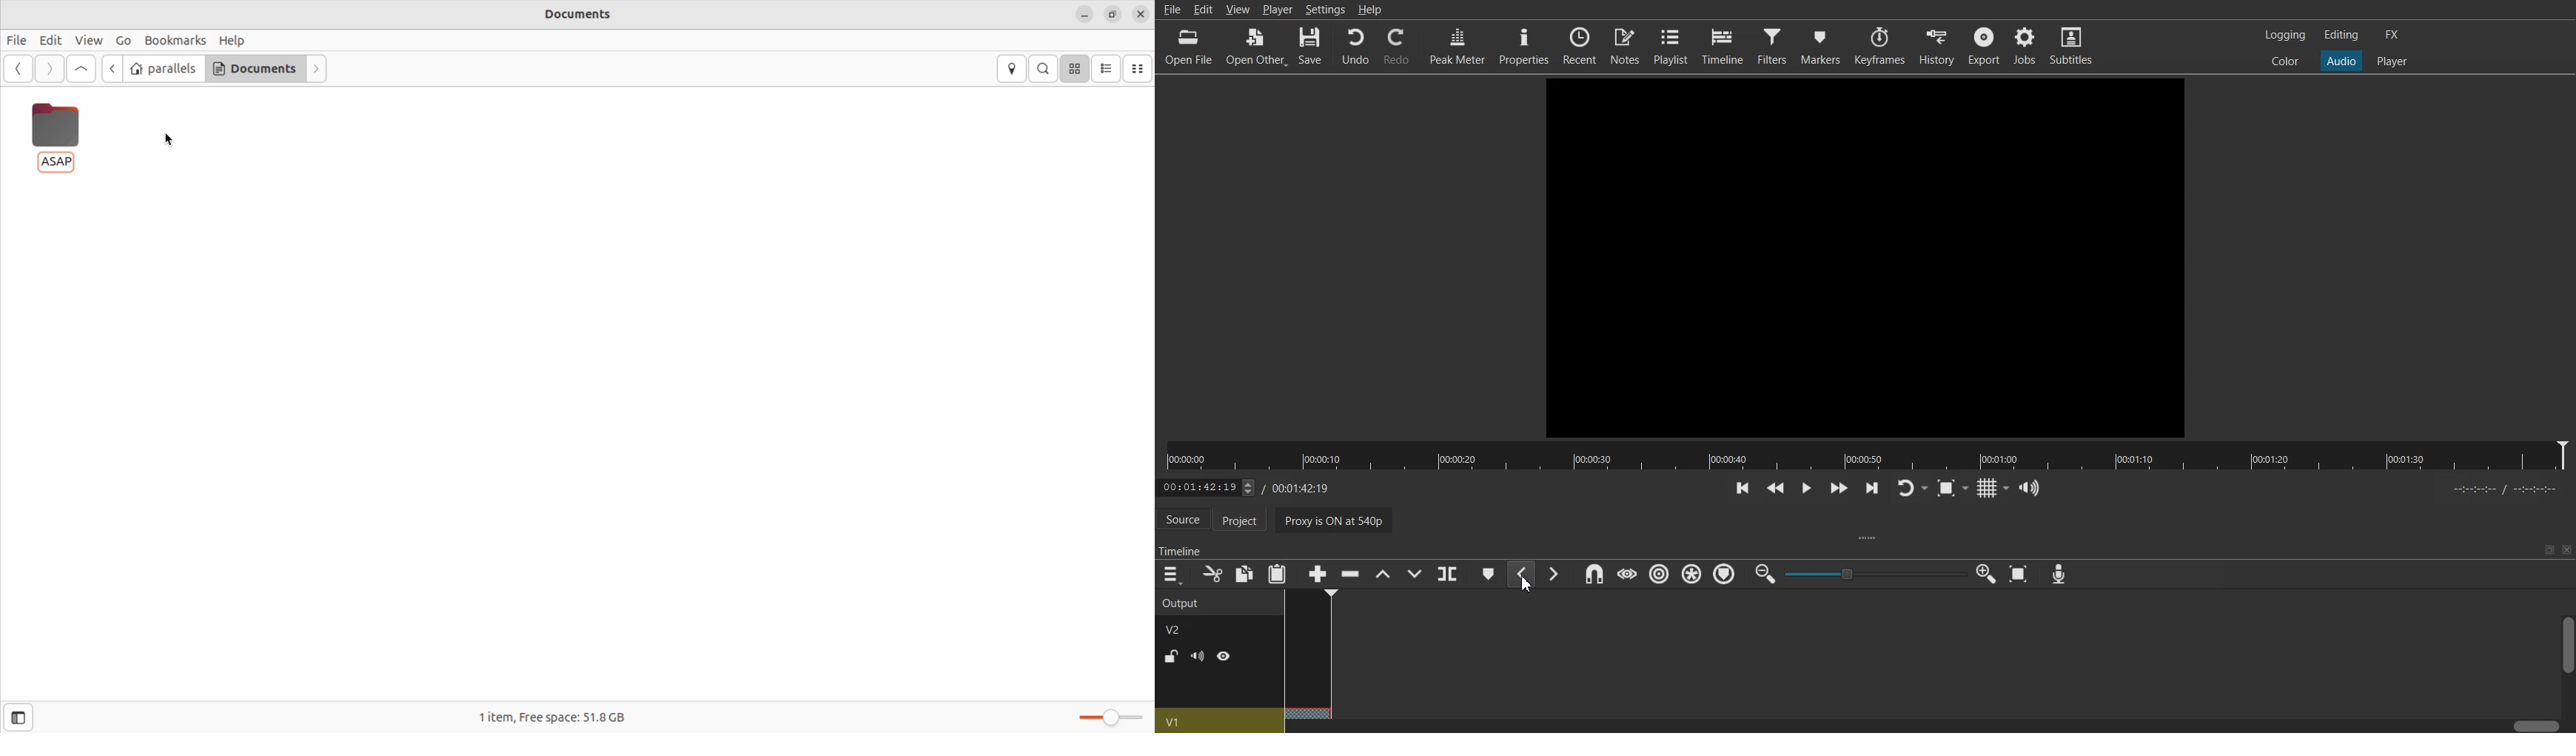  What do you see at coordinates (1457, 45) in the screenshot?
I see `Peak Meter` at bounding box center [1457, 45].